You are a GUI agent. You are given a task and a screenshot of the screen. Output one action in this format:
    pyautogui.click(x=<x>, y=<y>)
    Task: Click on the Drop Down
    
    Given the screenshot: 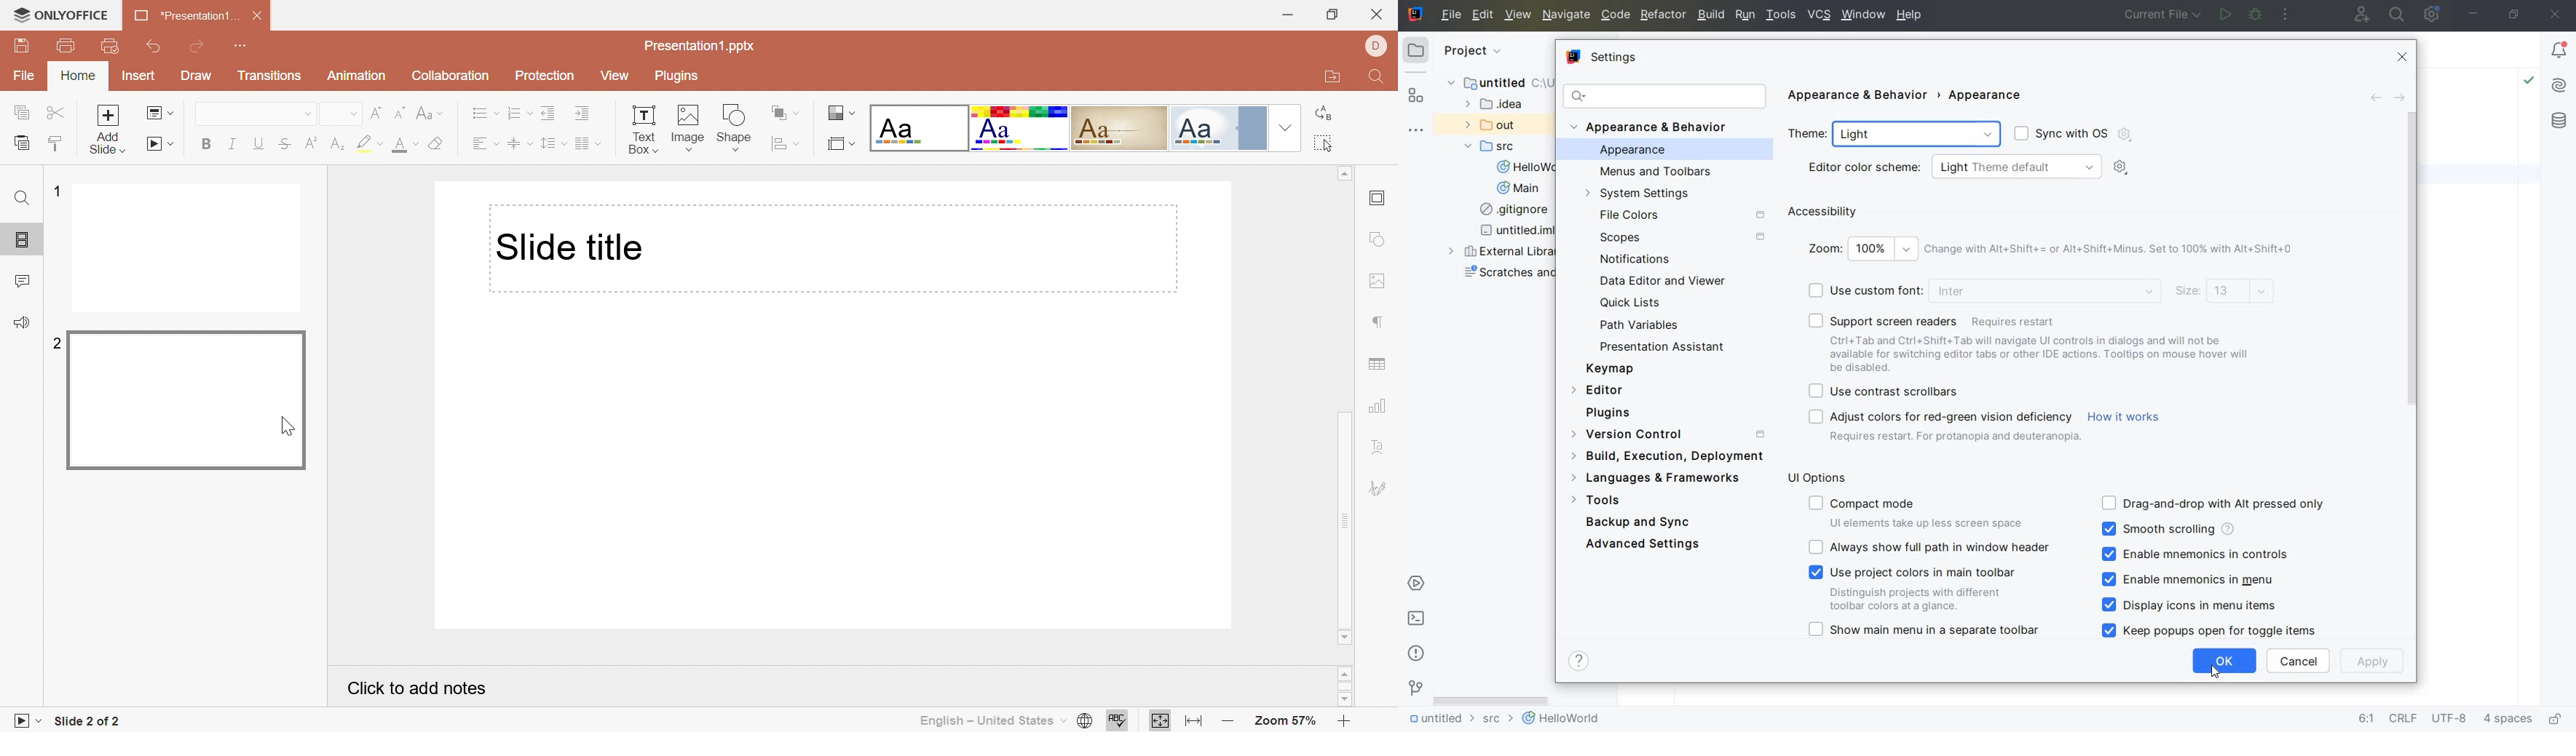 What is the action you would take?
    pyautogui.click(x=353, y=114)
    